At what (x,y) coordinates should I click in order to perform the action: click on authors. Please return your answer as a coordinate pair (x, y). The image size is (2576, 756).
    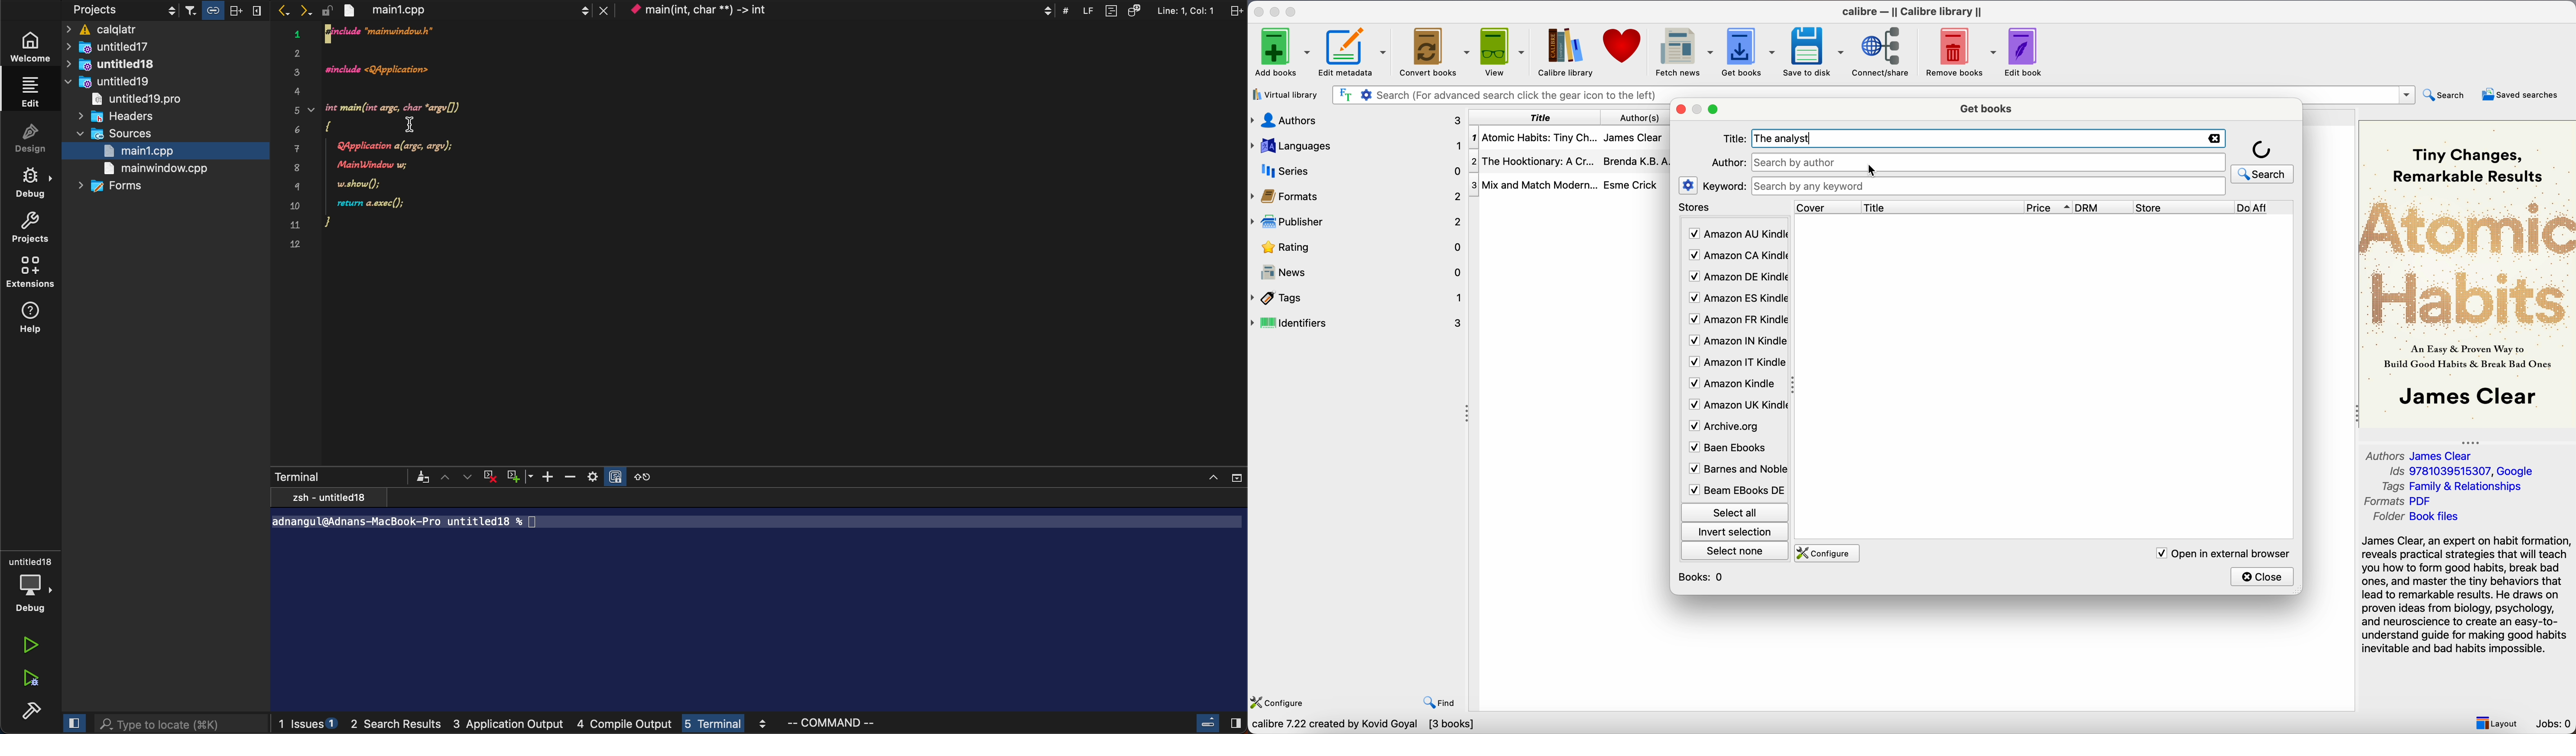
    Looking at the image, I should click on (1358, 119).